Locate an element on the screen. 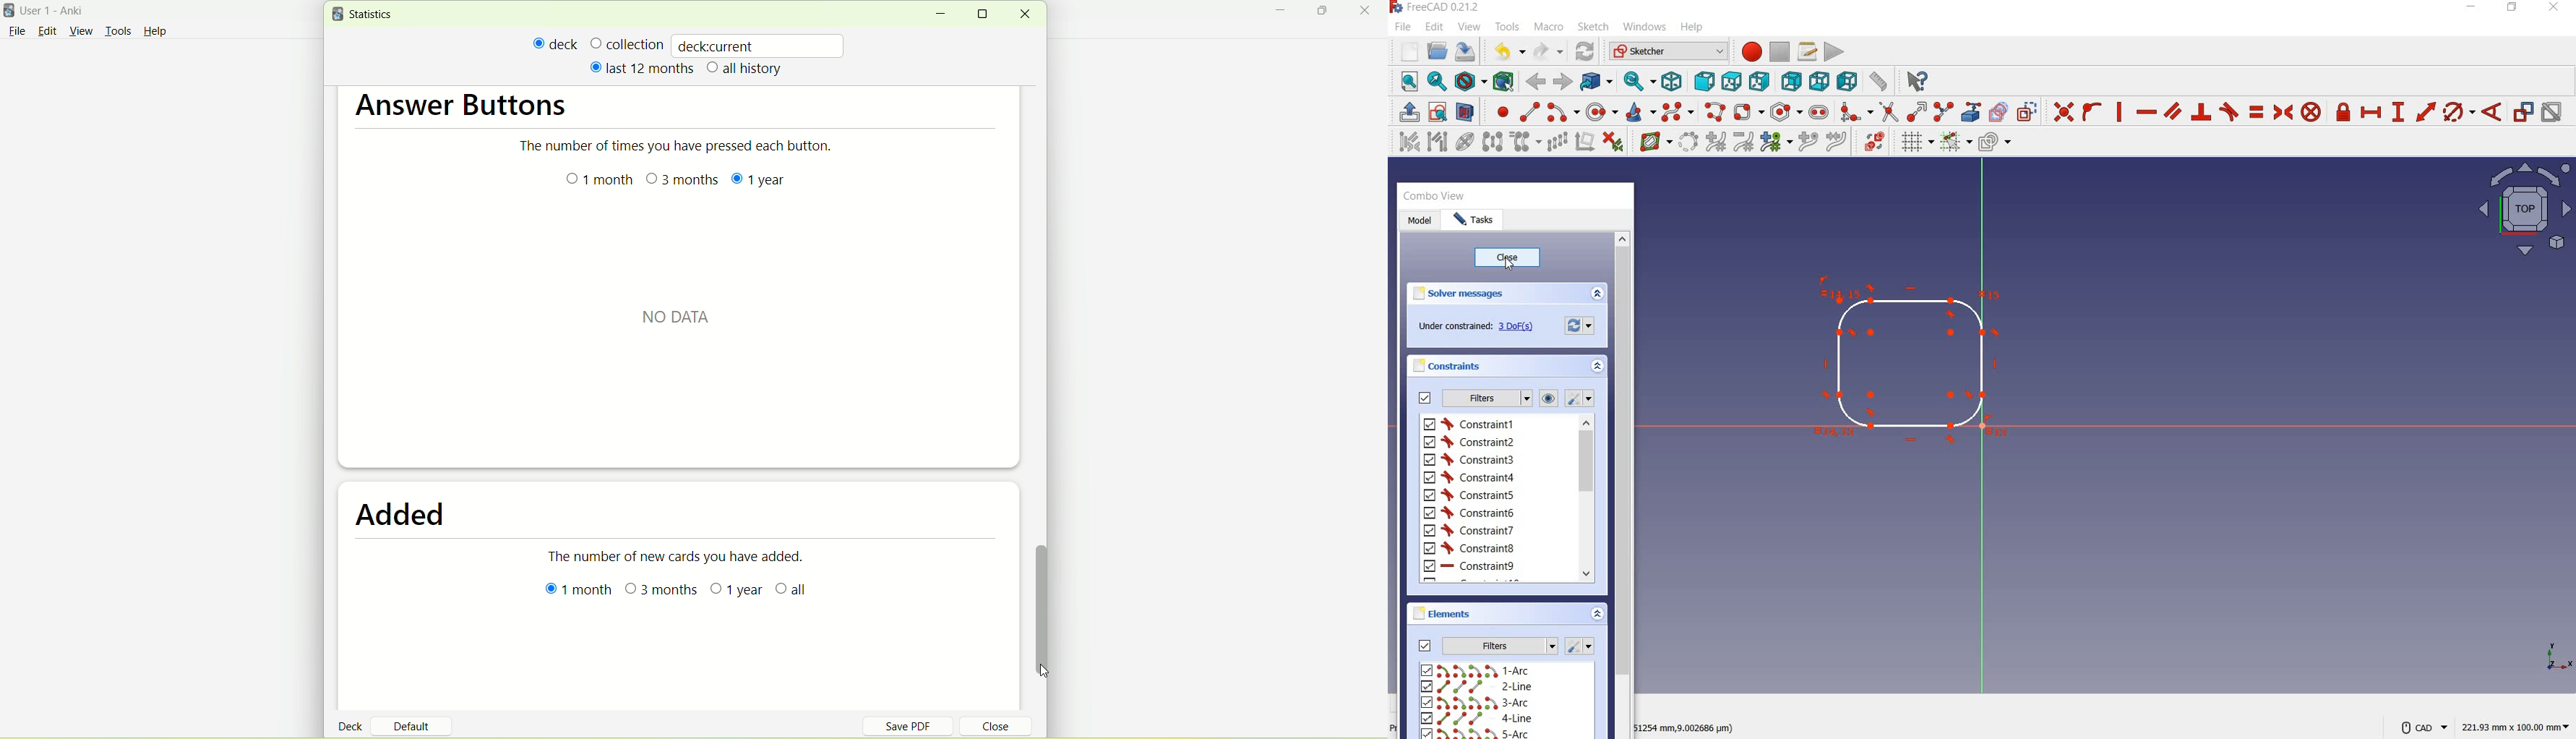 The height and width of the screenshot is (756, 2576). trim edge is located at coordinates (1889, 114).